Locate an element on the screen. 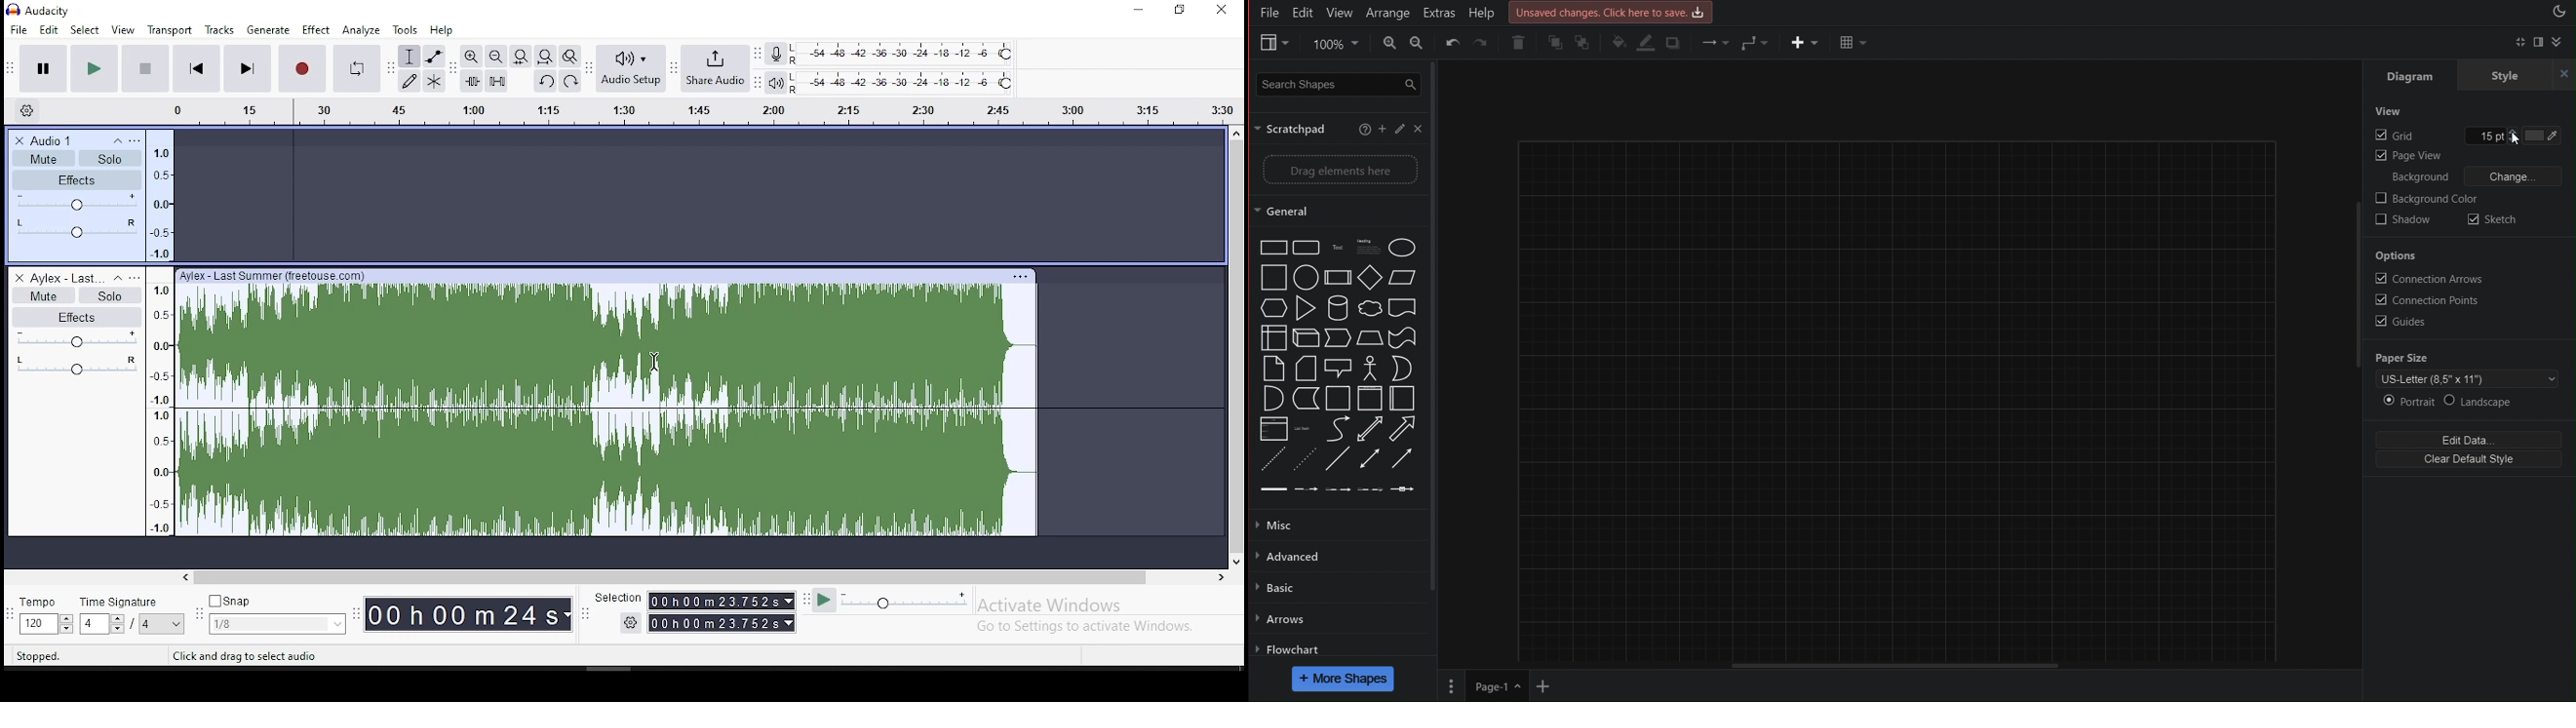  side header is located at coordinates (1402, 397).